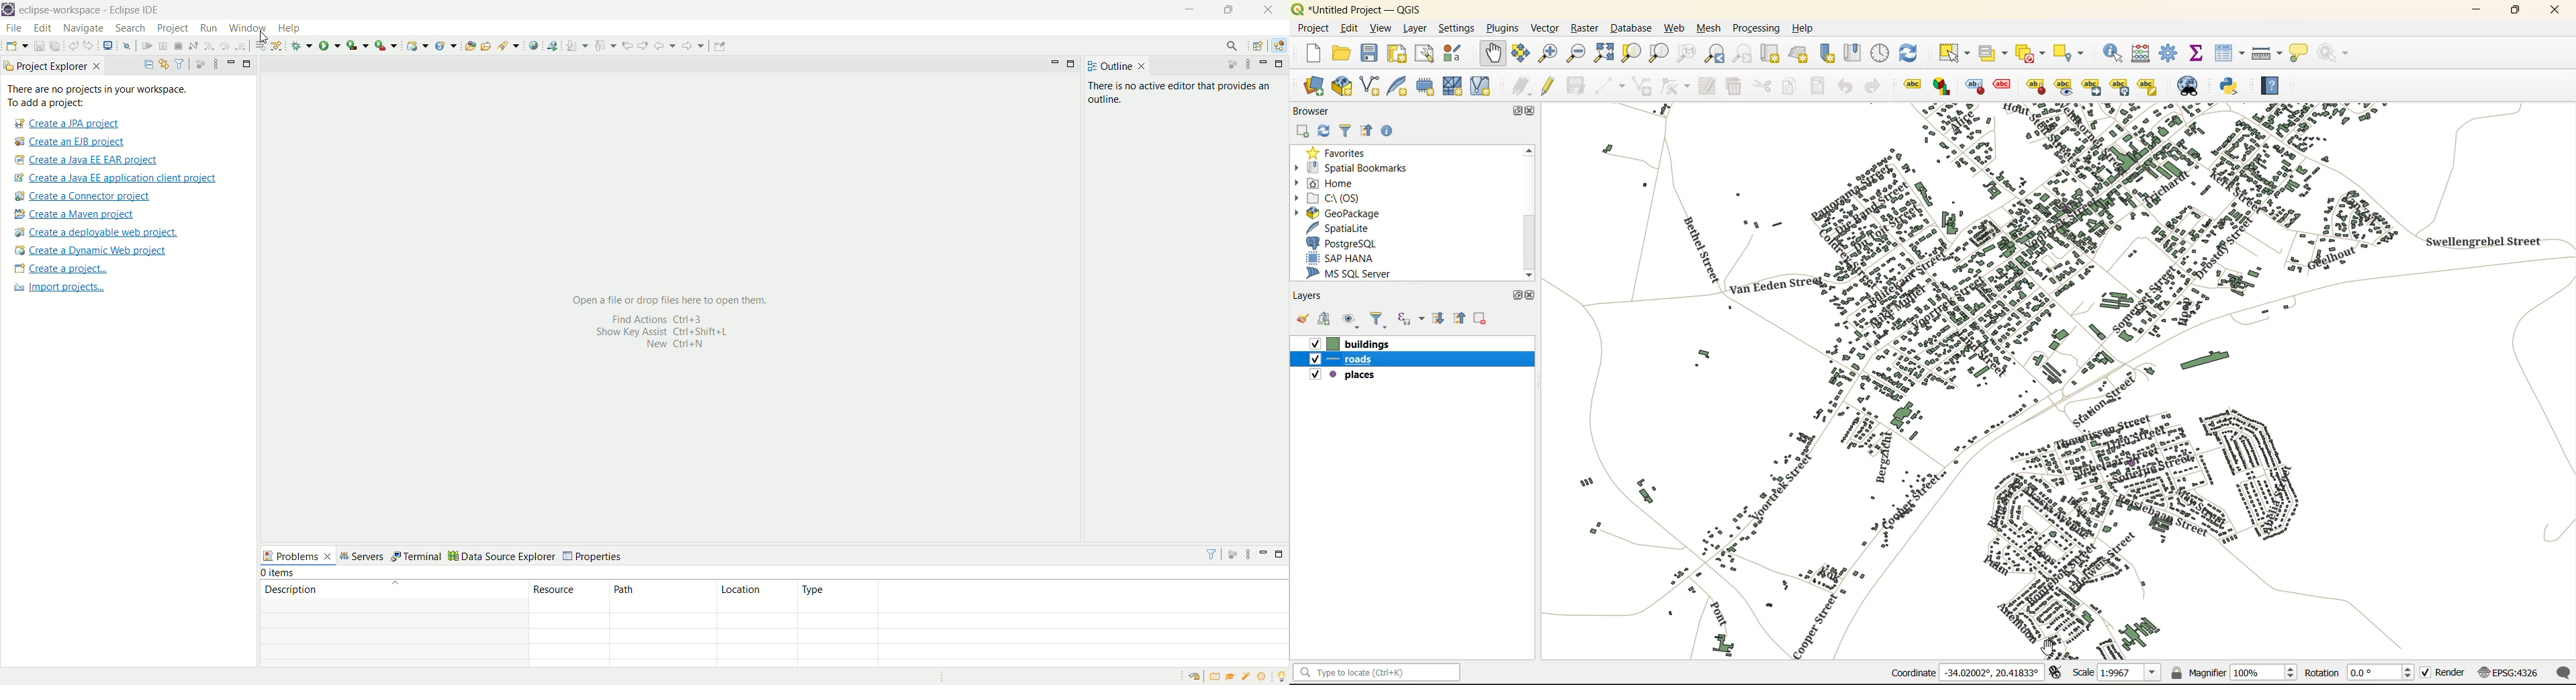 This screenshot has height=700, width=2576. What do you see at coordinates (2120, 86) in the screenshot?
I see `rotate a label` at bounding box center [2120, 86].